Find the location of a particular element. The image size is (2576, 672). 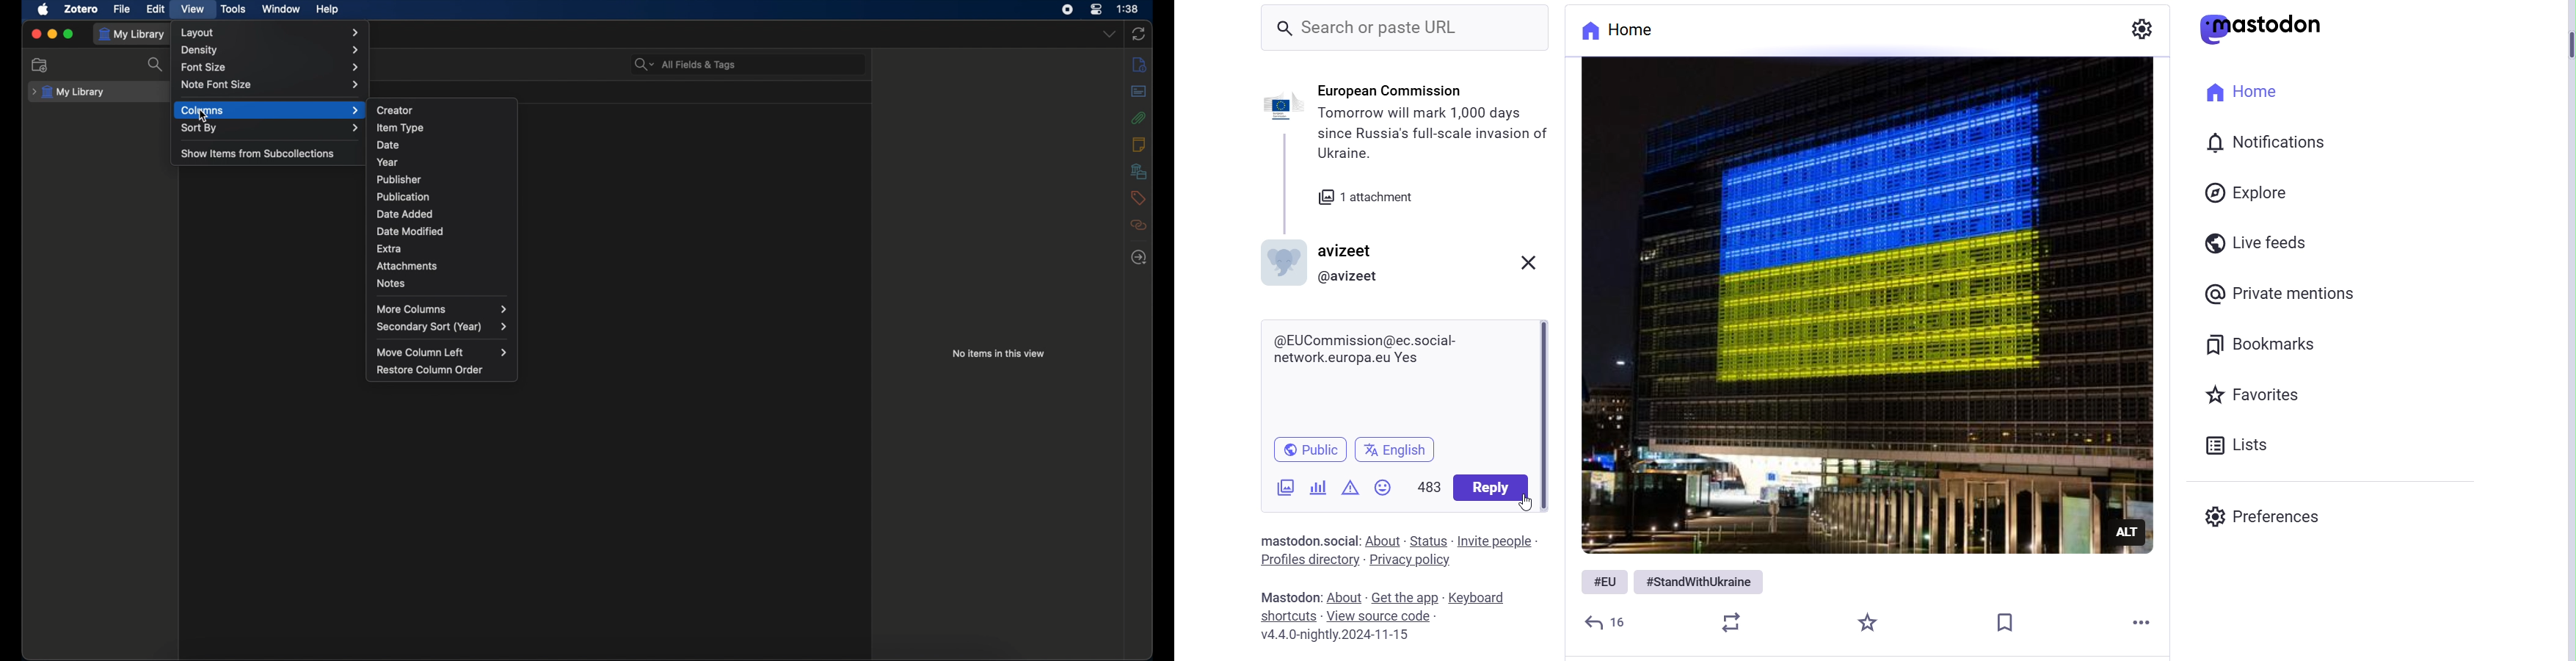

control center is located at coordinates (1097, 10).